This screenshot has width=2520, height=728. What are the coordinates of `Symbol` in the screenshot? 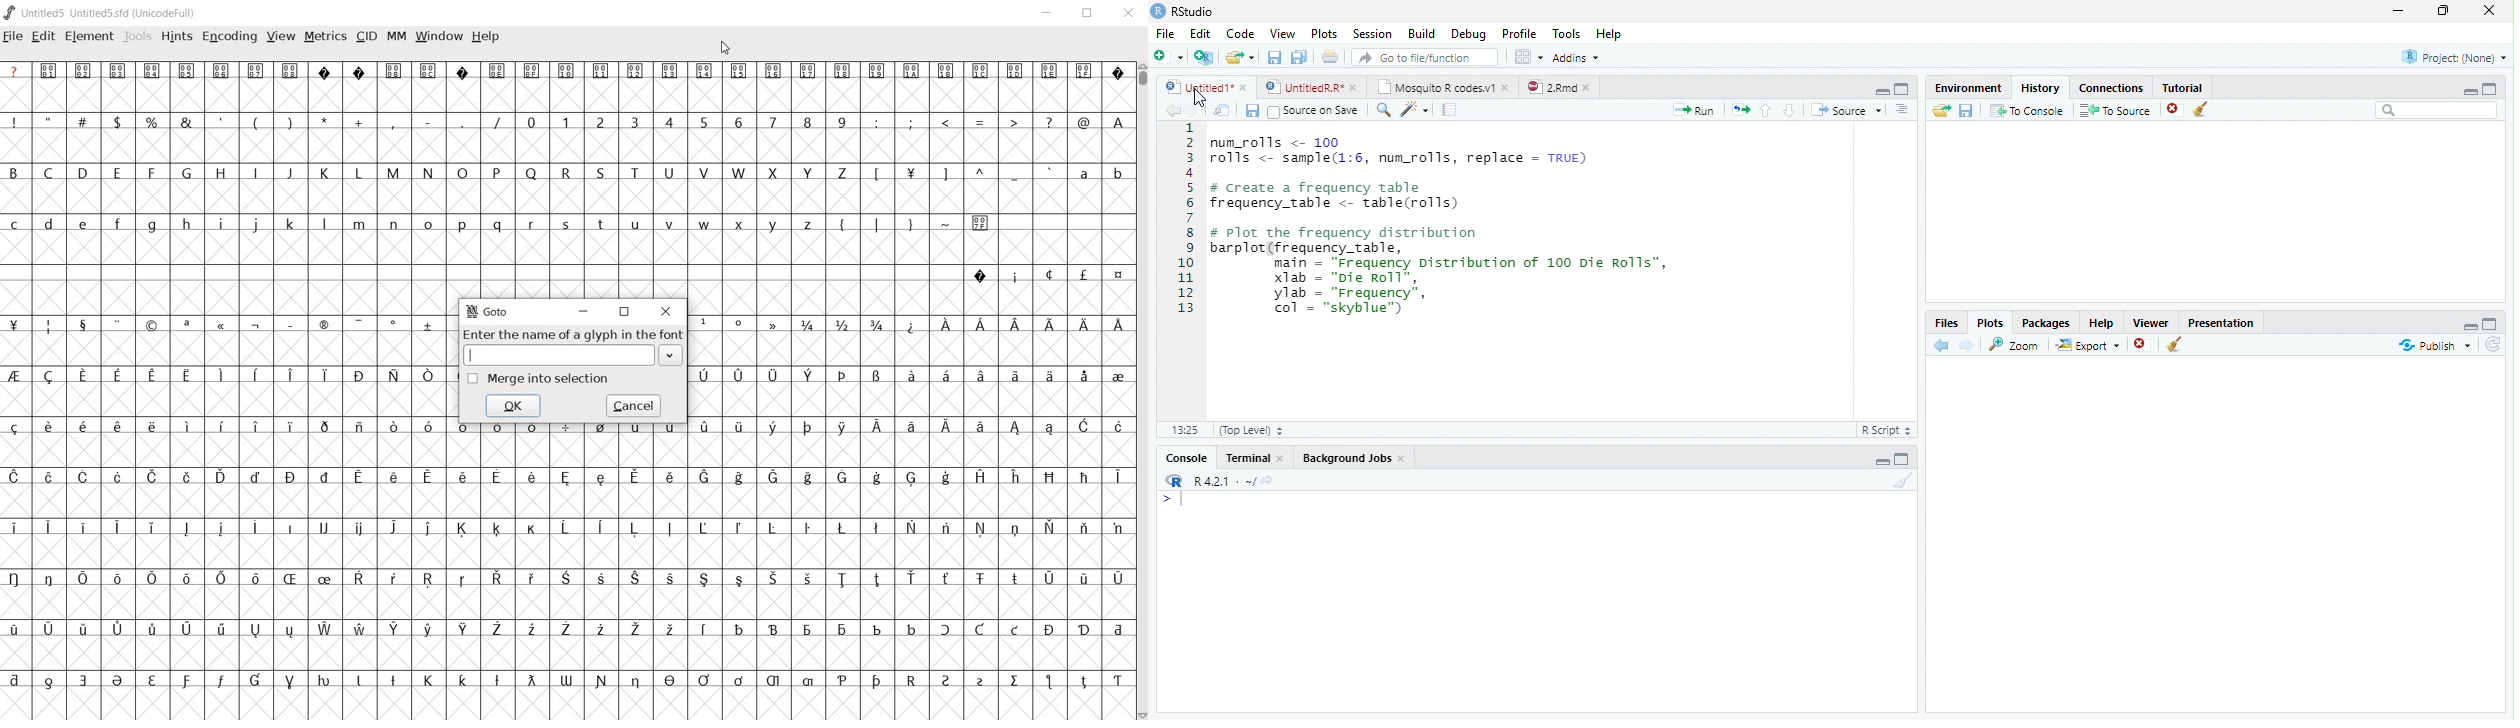 It's located at (1014, 275).